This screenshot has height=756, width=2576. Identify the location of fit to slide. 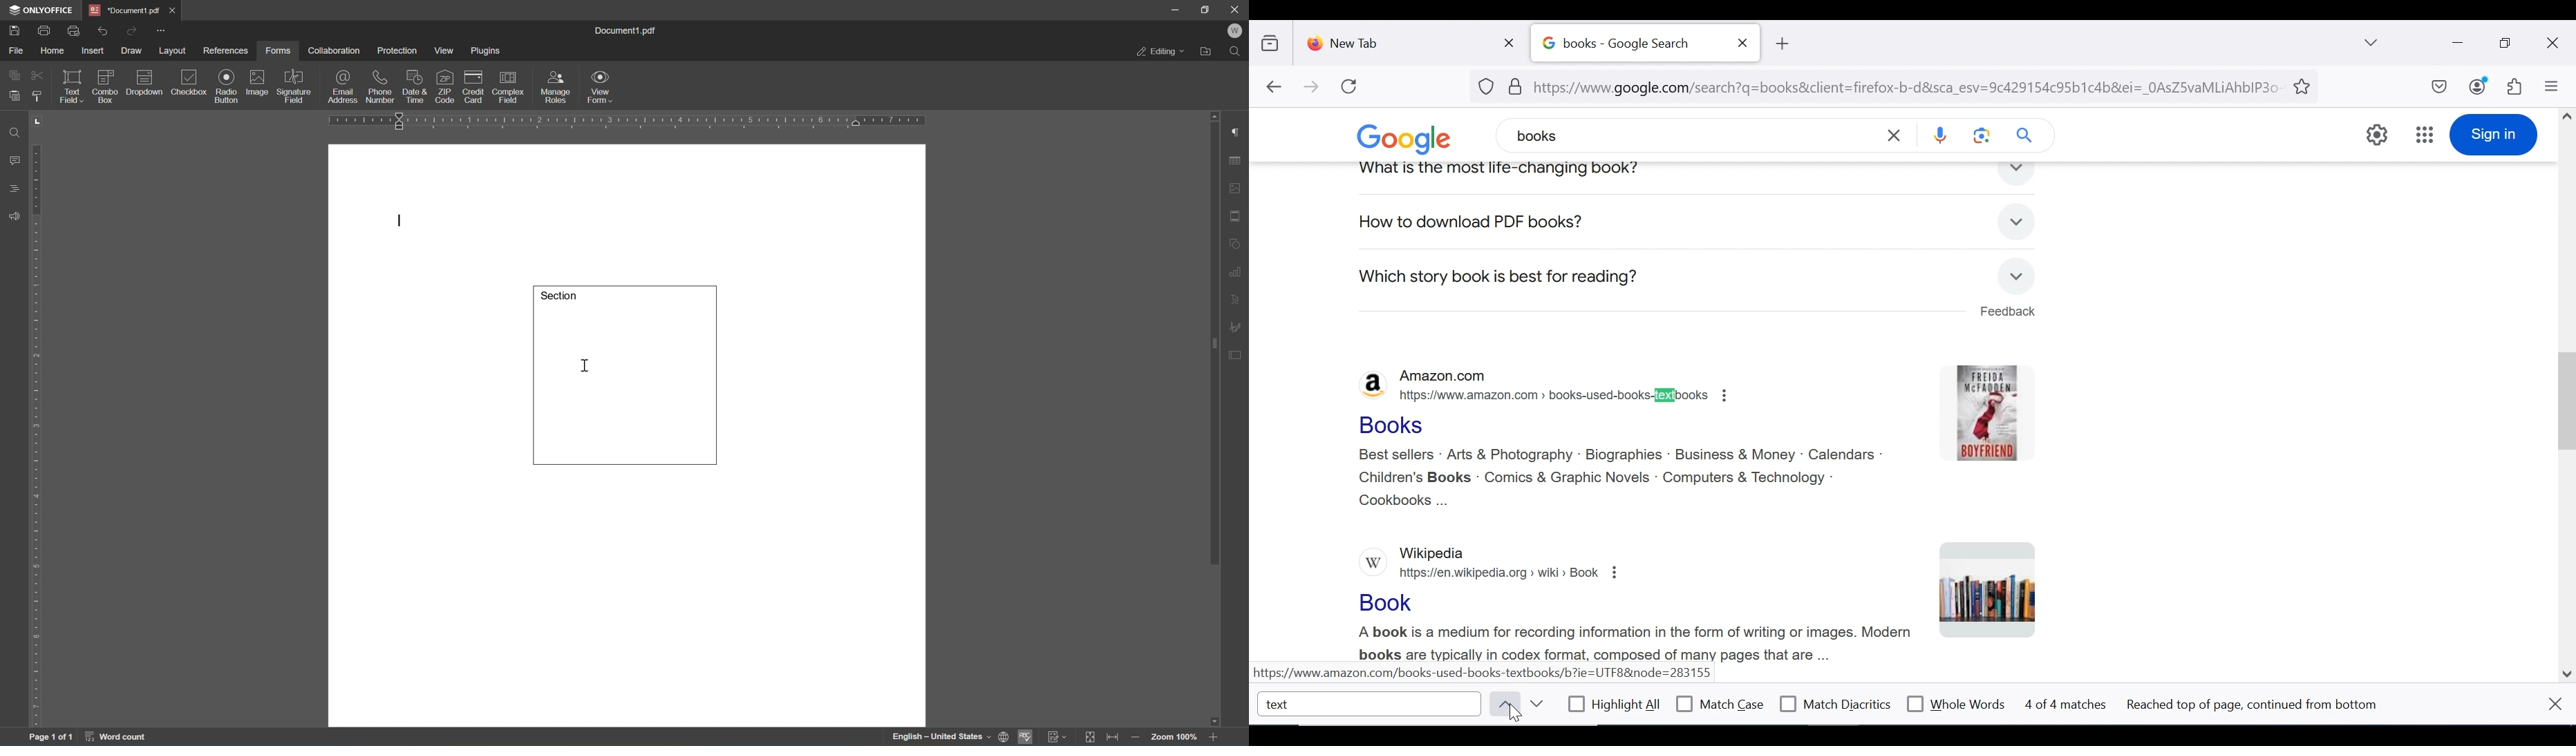
(1090, 737).